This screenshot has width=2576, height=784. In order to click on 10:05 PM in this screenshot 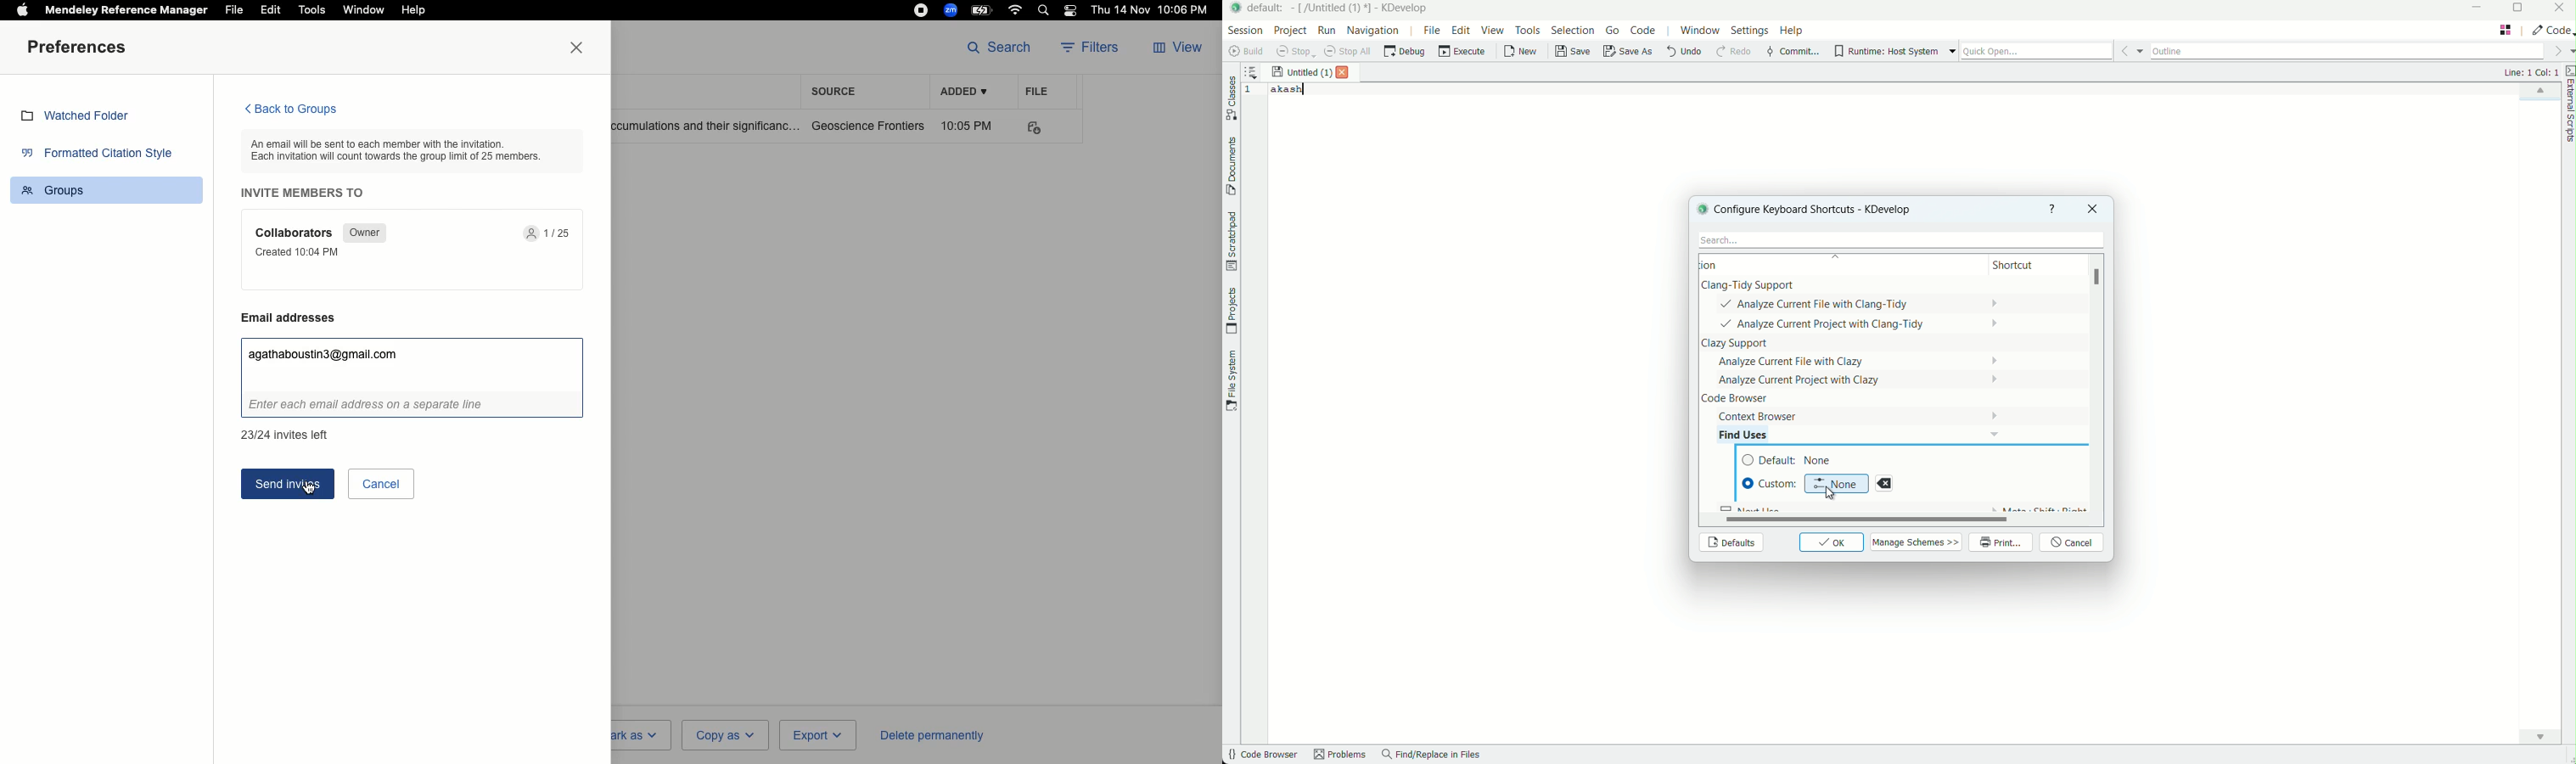, I will do `click(969, 126)`.